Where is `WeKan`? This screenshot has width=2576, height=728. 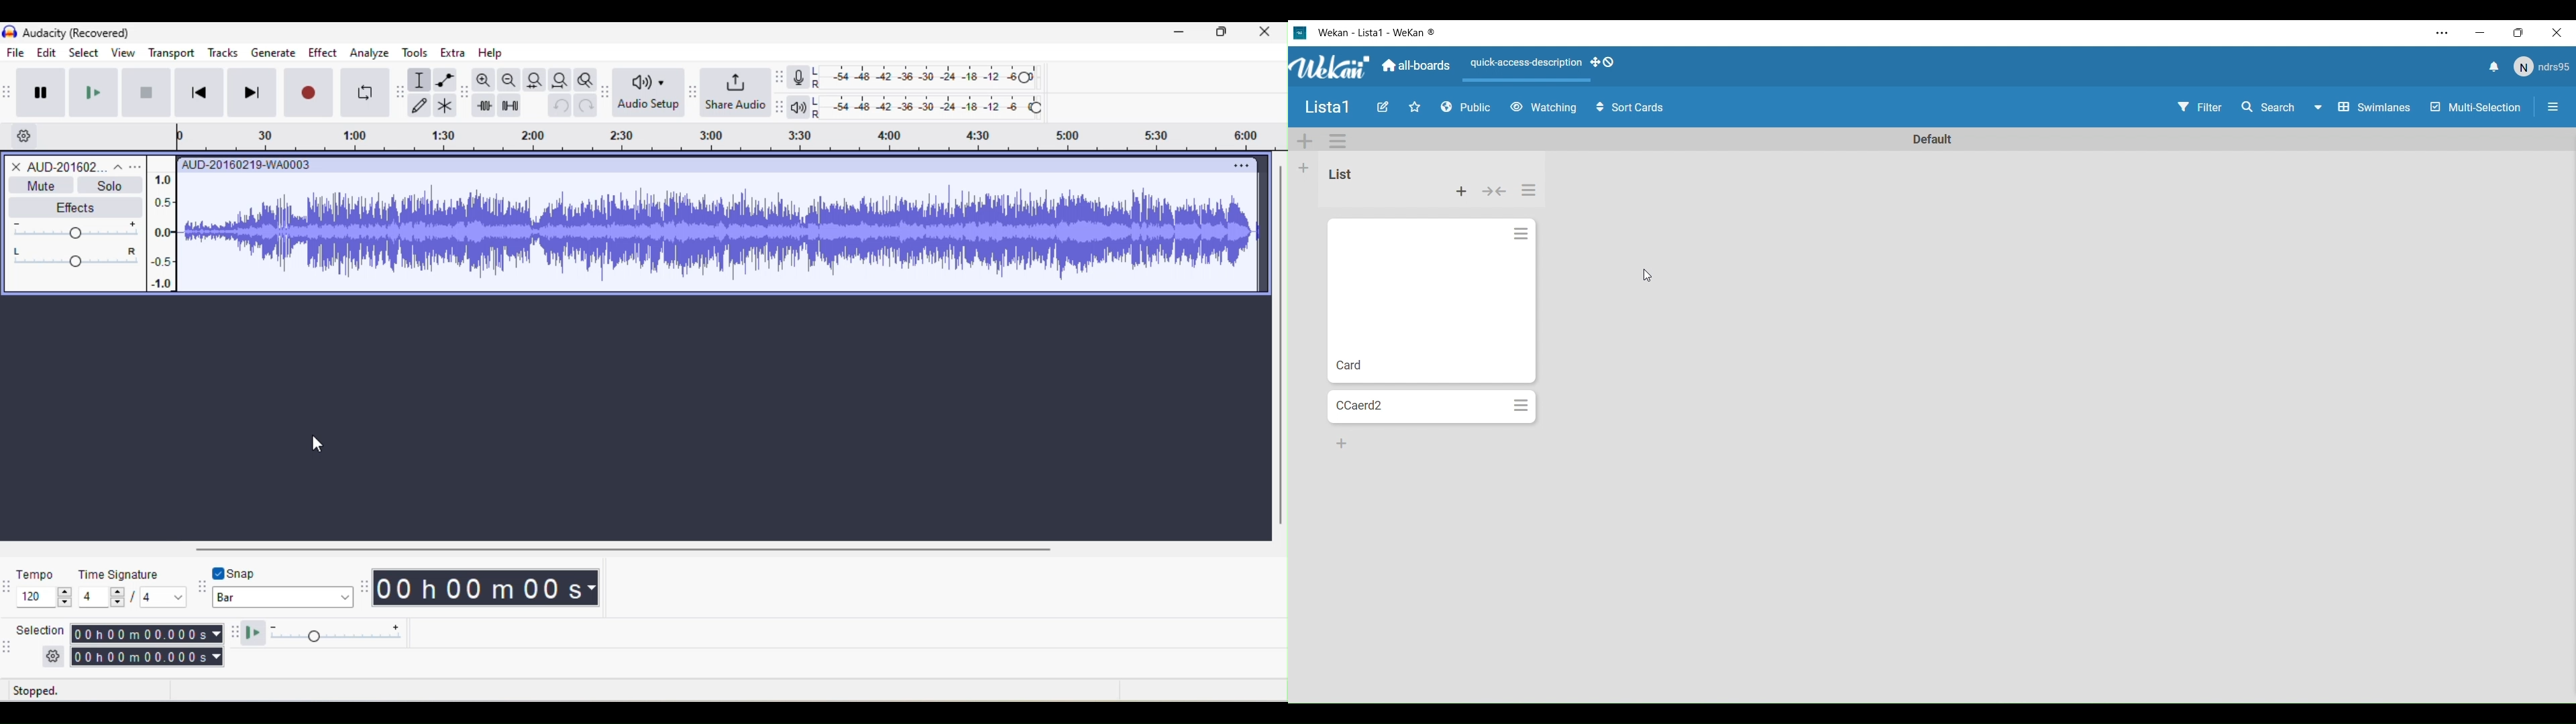 WeKan is located at coordinates (1378, 32).